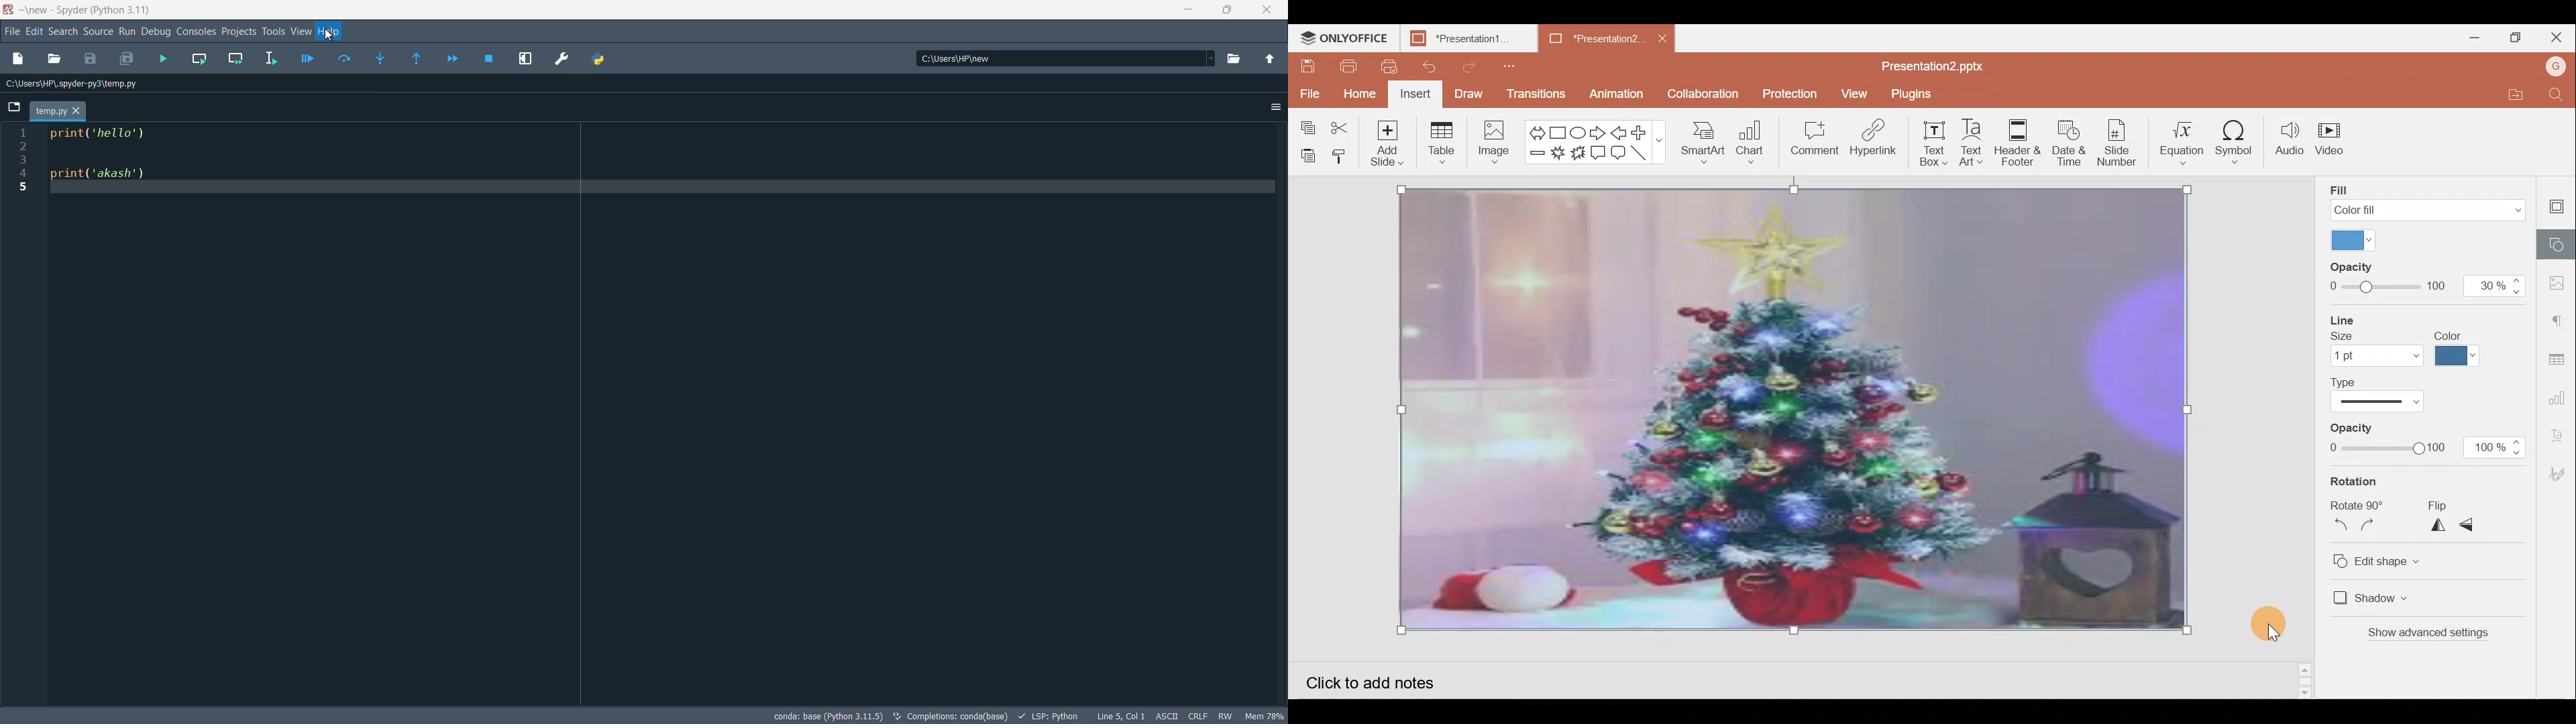  What do you see at coordinates (235, 57) in the screenshot?
I see `run current cell and go to the next one` at bounding box center [235, 57].